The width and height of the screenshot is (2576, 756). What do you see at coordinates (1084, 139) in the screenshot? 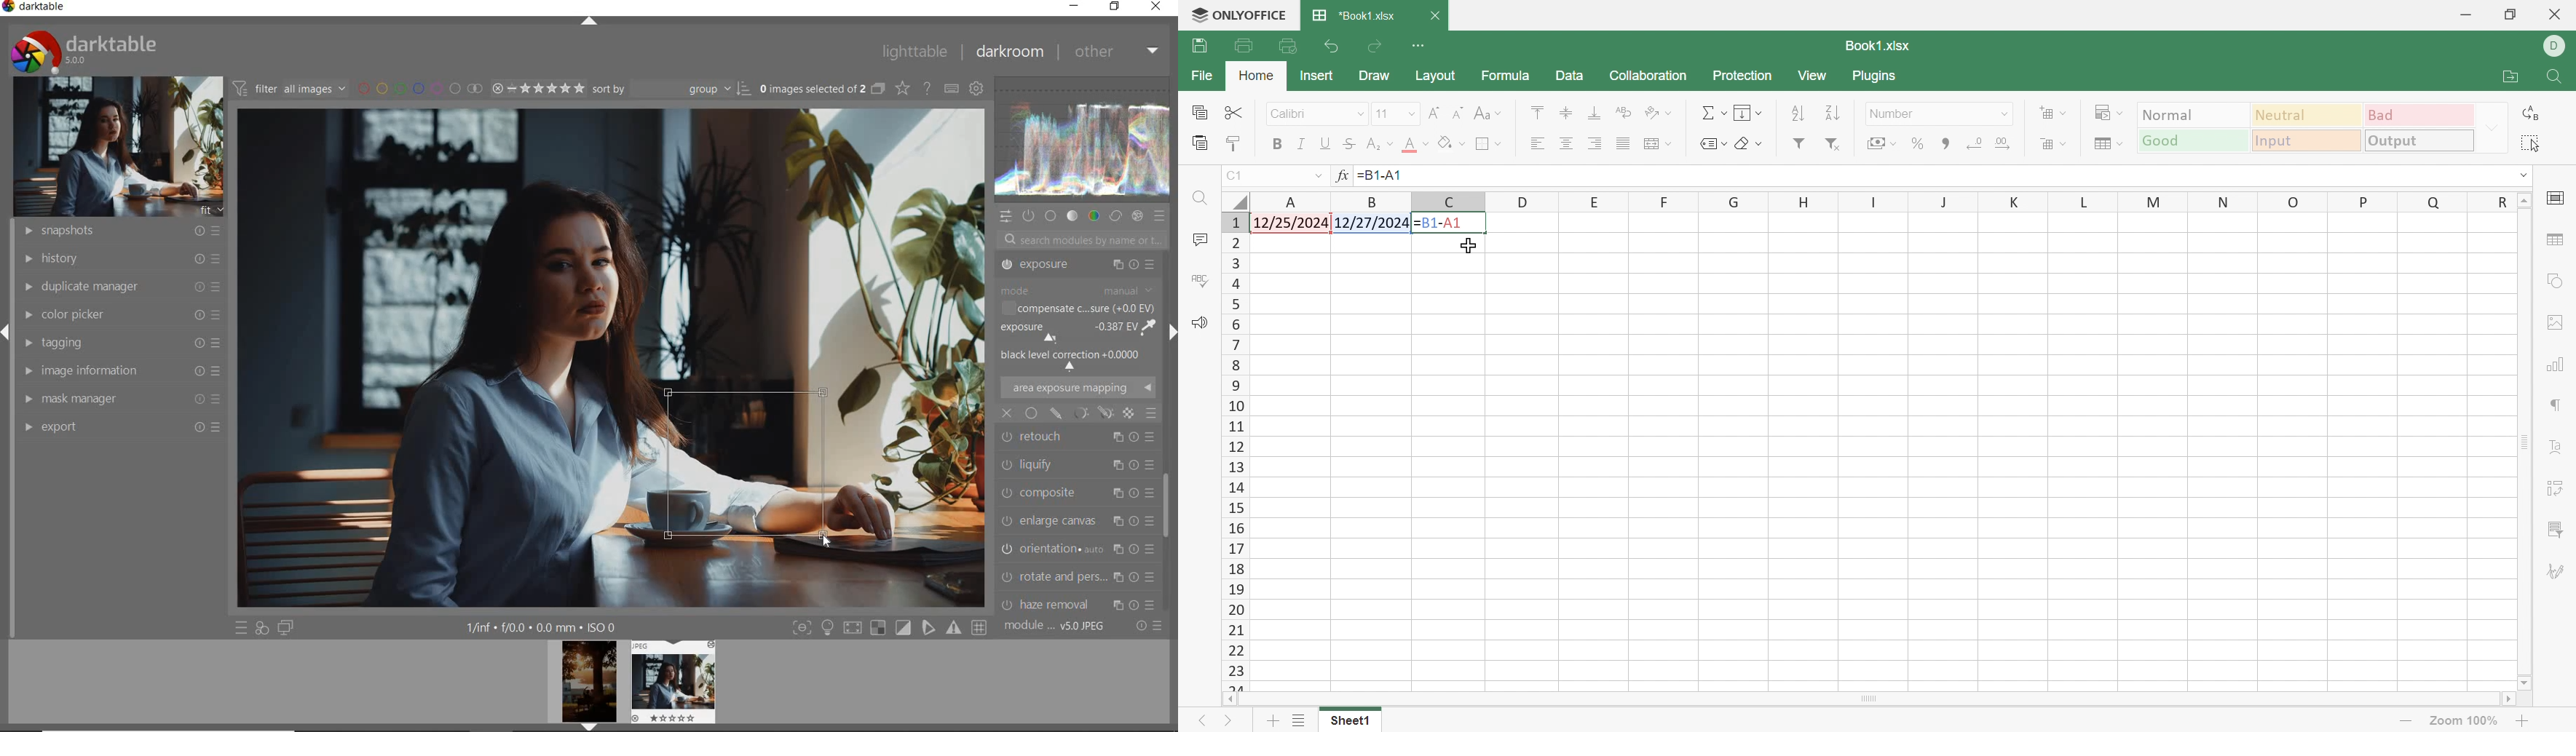
I see `WAVEFORM` at bounding box center [1084, 139].